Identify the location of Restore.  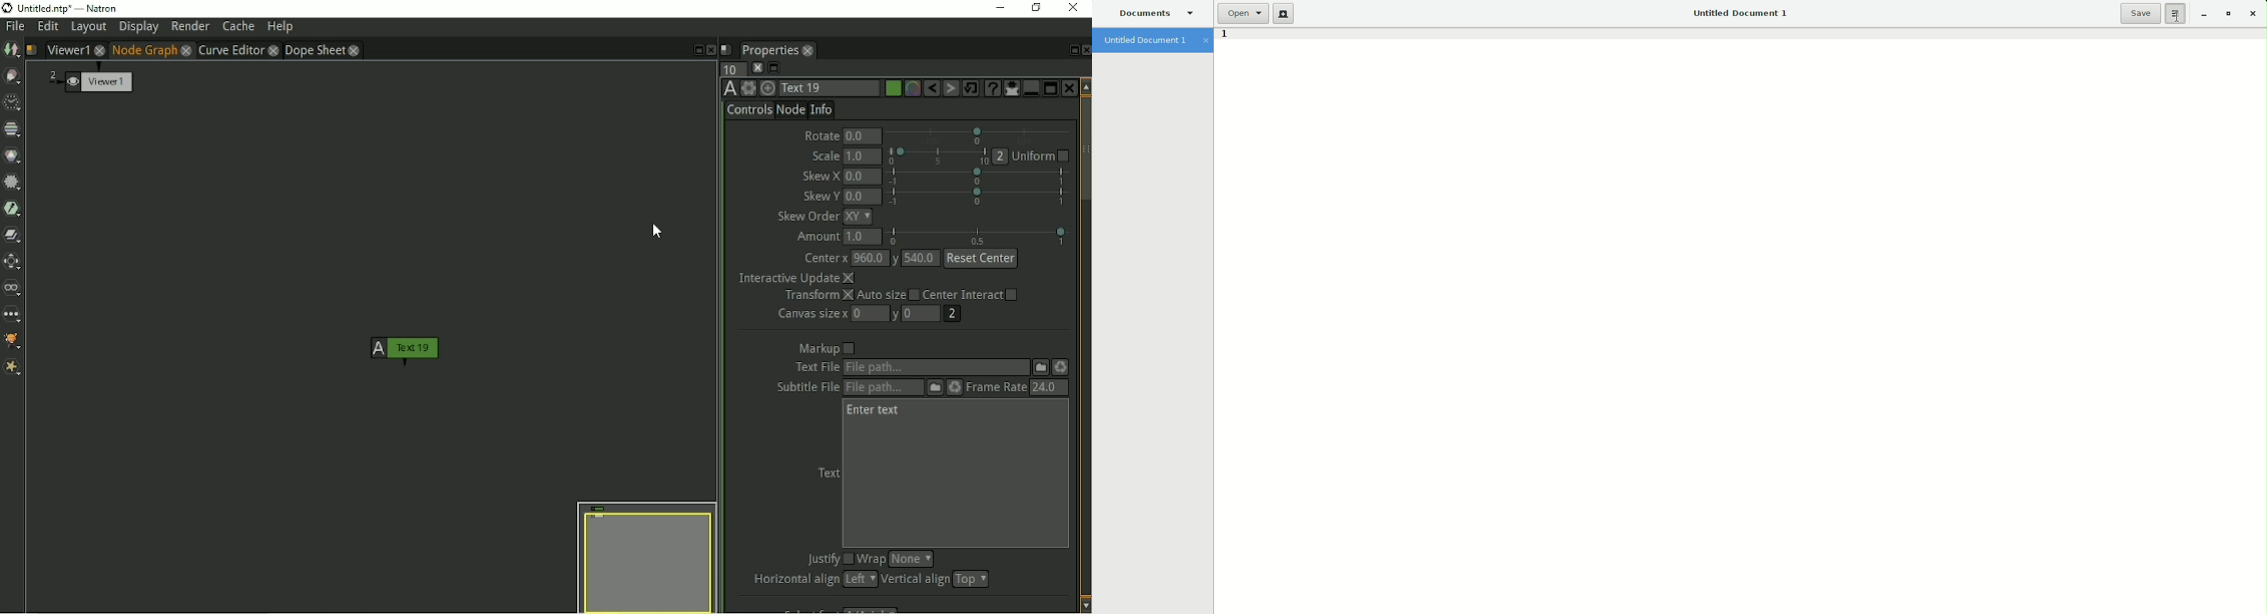
(2226, 14).